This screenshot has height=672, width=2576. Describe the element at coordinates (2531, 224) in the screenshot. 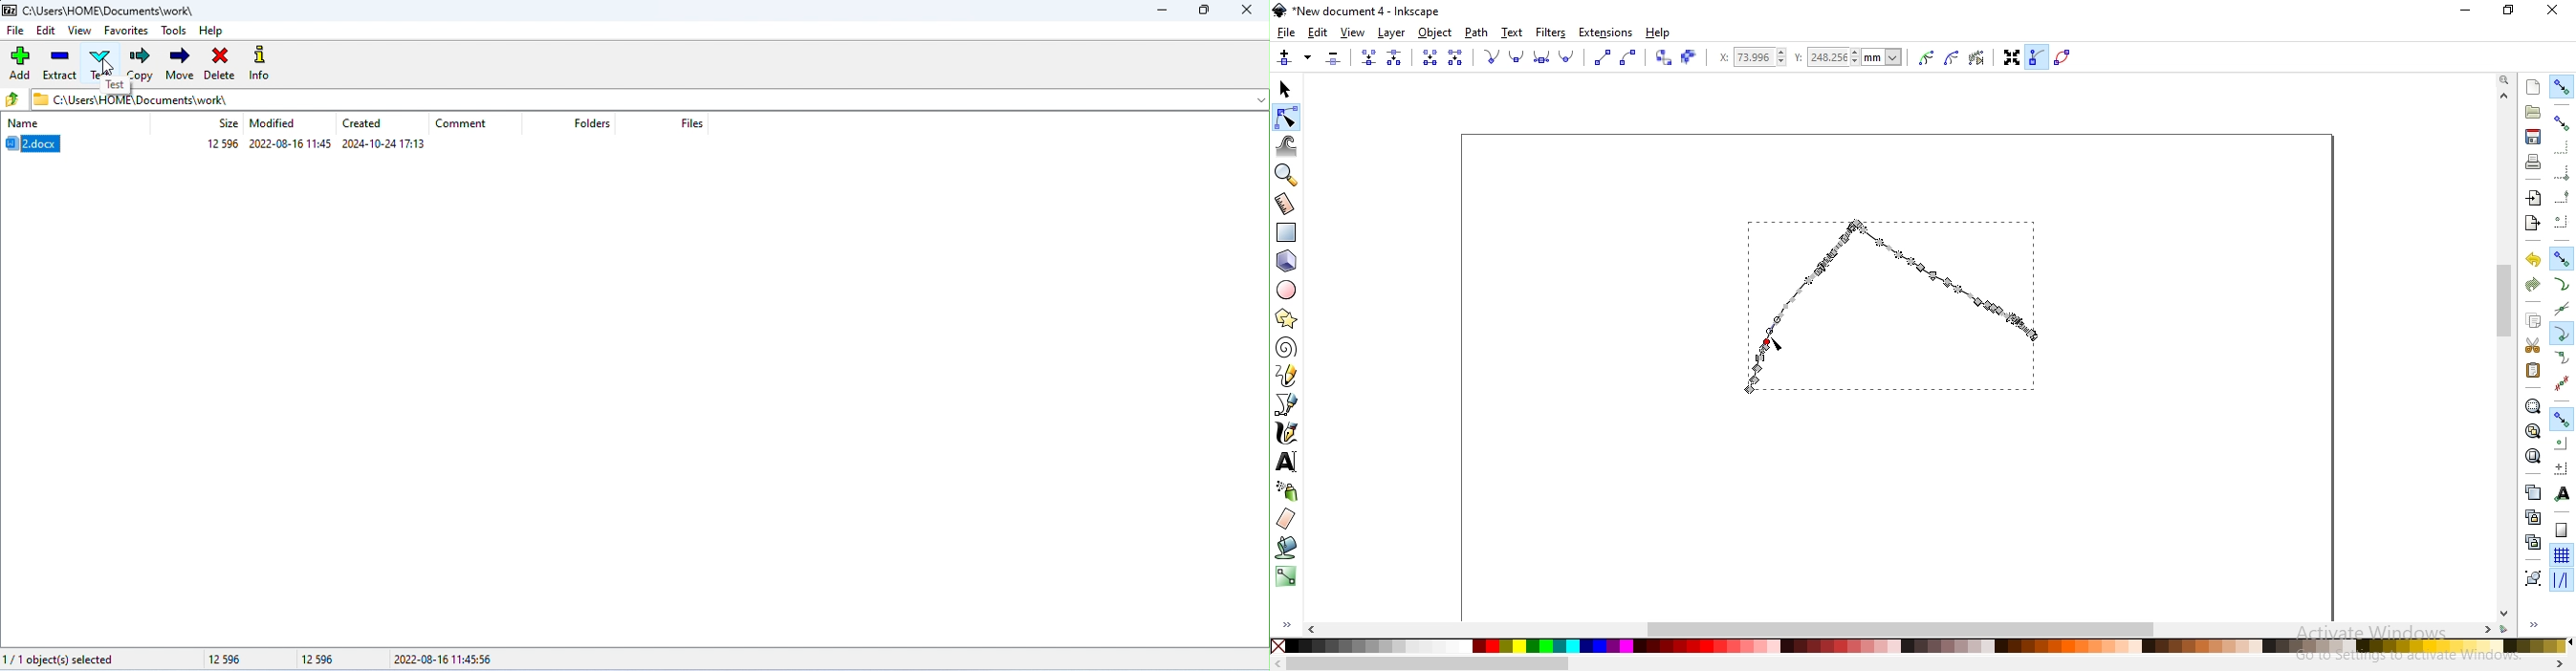

I see `export this document` at that location.